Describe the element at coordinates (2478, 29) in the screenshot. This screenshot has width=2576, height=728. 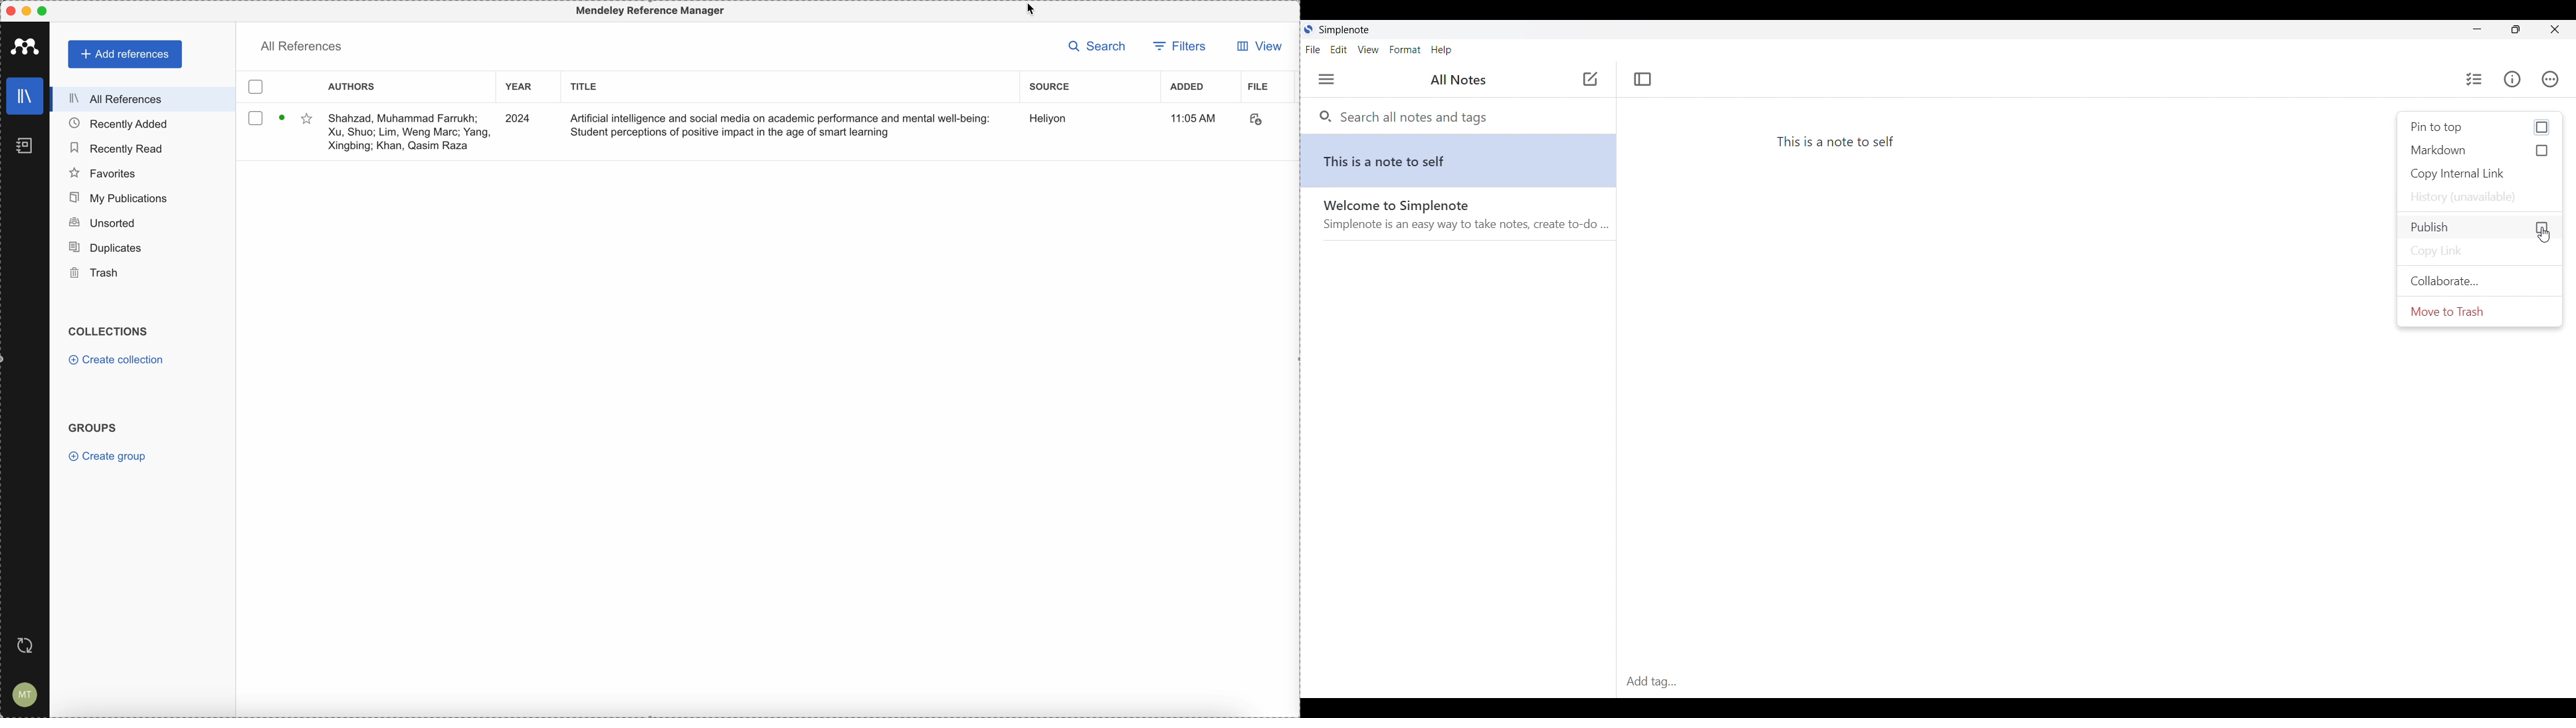
I see `Minimize` at that location.